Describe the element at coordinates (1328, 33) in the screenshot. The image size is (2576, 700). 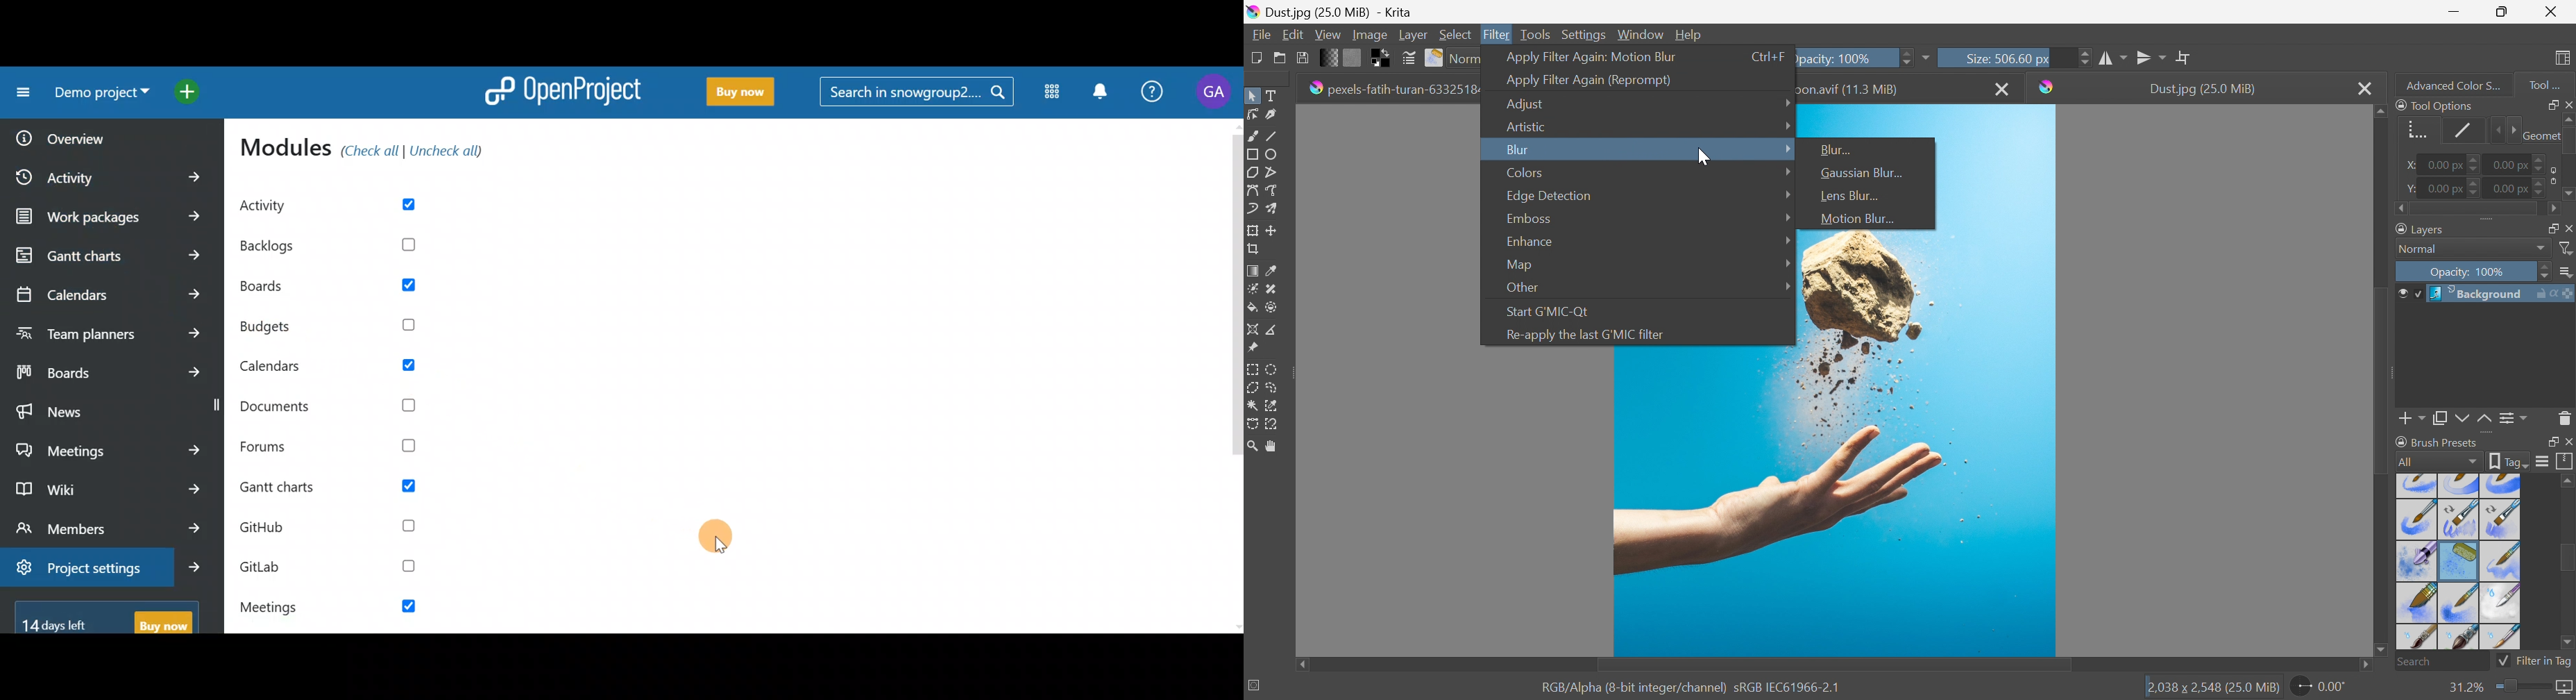
I see `View` at that location.